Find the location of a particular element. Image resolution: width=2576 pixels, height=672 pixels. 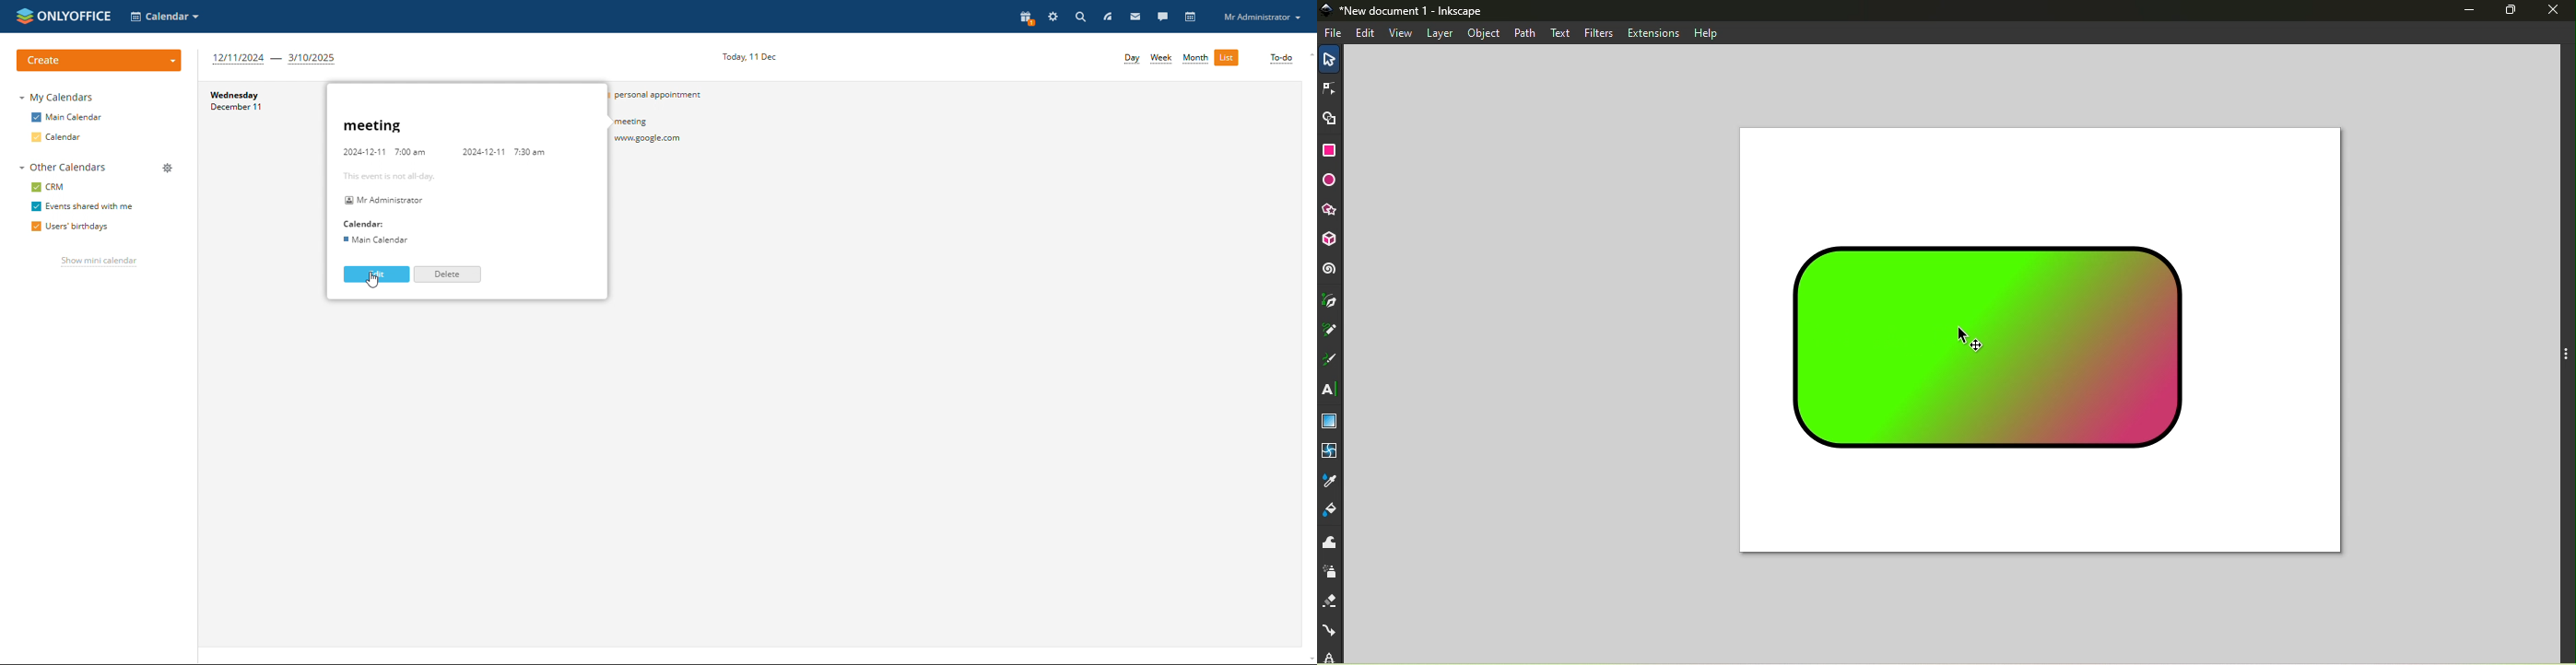

scroll down is located at coordinates (1309, 660).